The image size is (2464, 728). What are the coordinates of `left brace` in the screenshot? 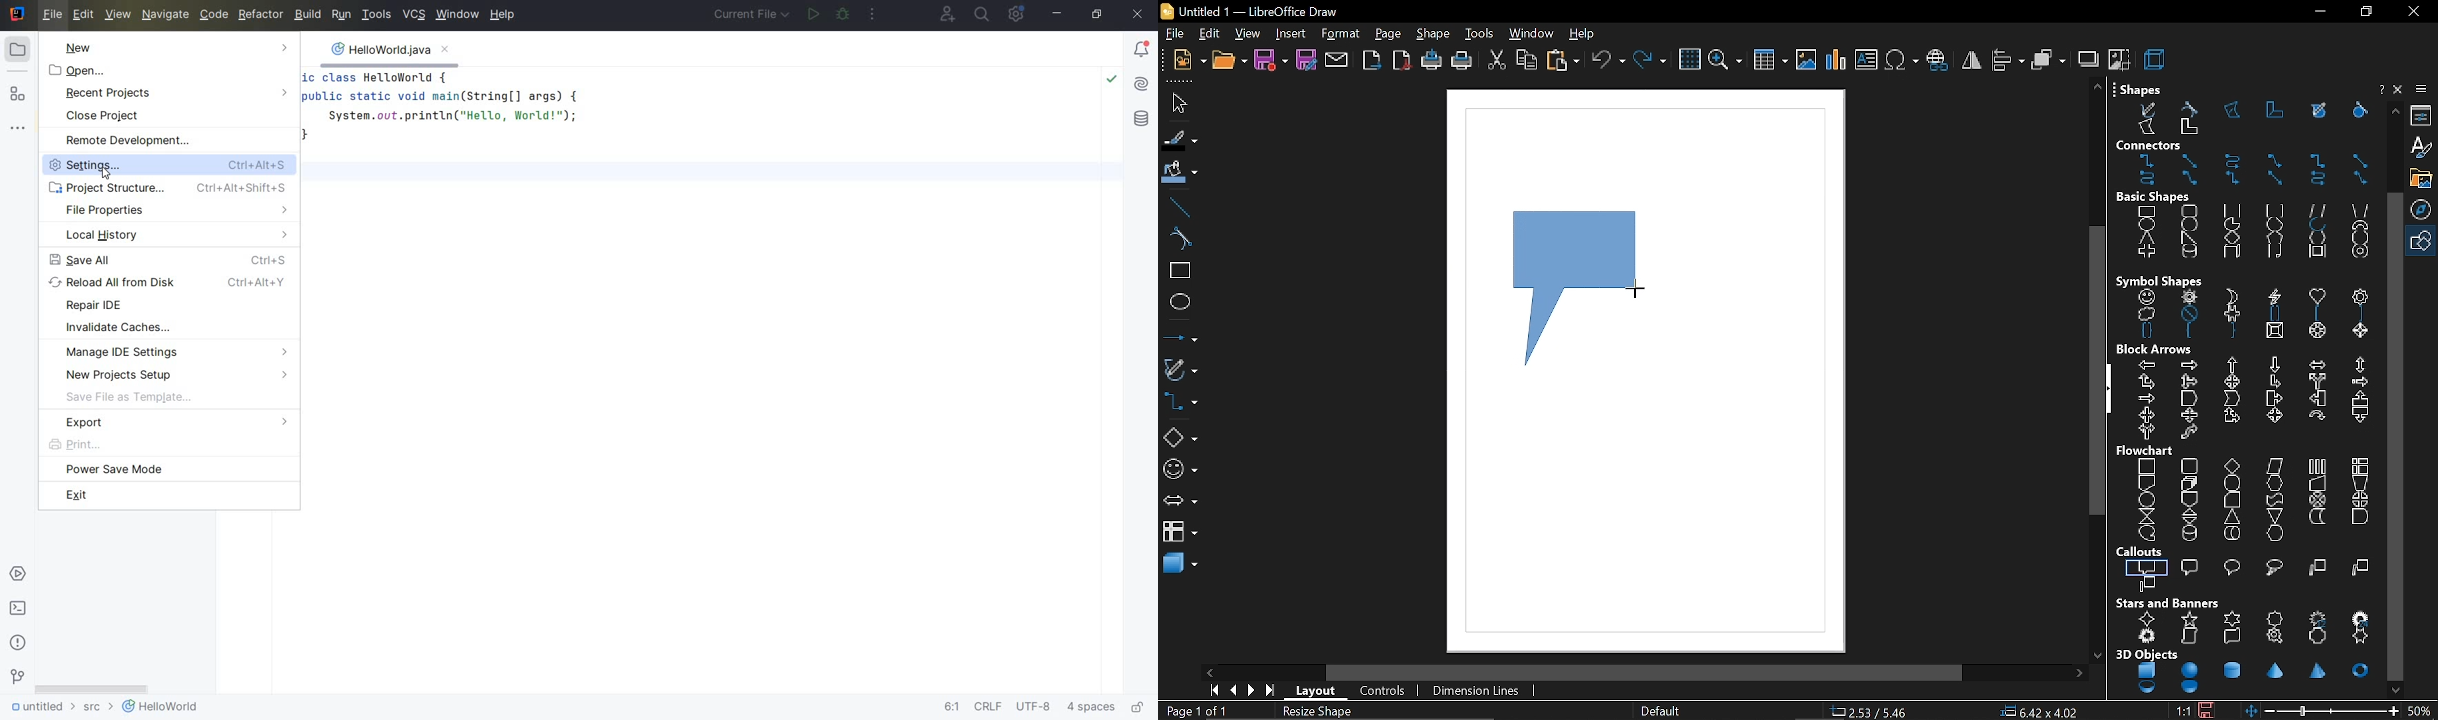 It's located at (2188, 331).